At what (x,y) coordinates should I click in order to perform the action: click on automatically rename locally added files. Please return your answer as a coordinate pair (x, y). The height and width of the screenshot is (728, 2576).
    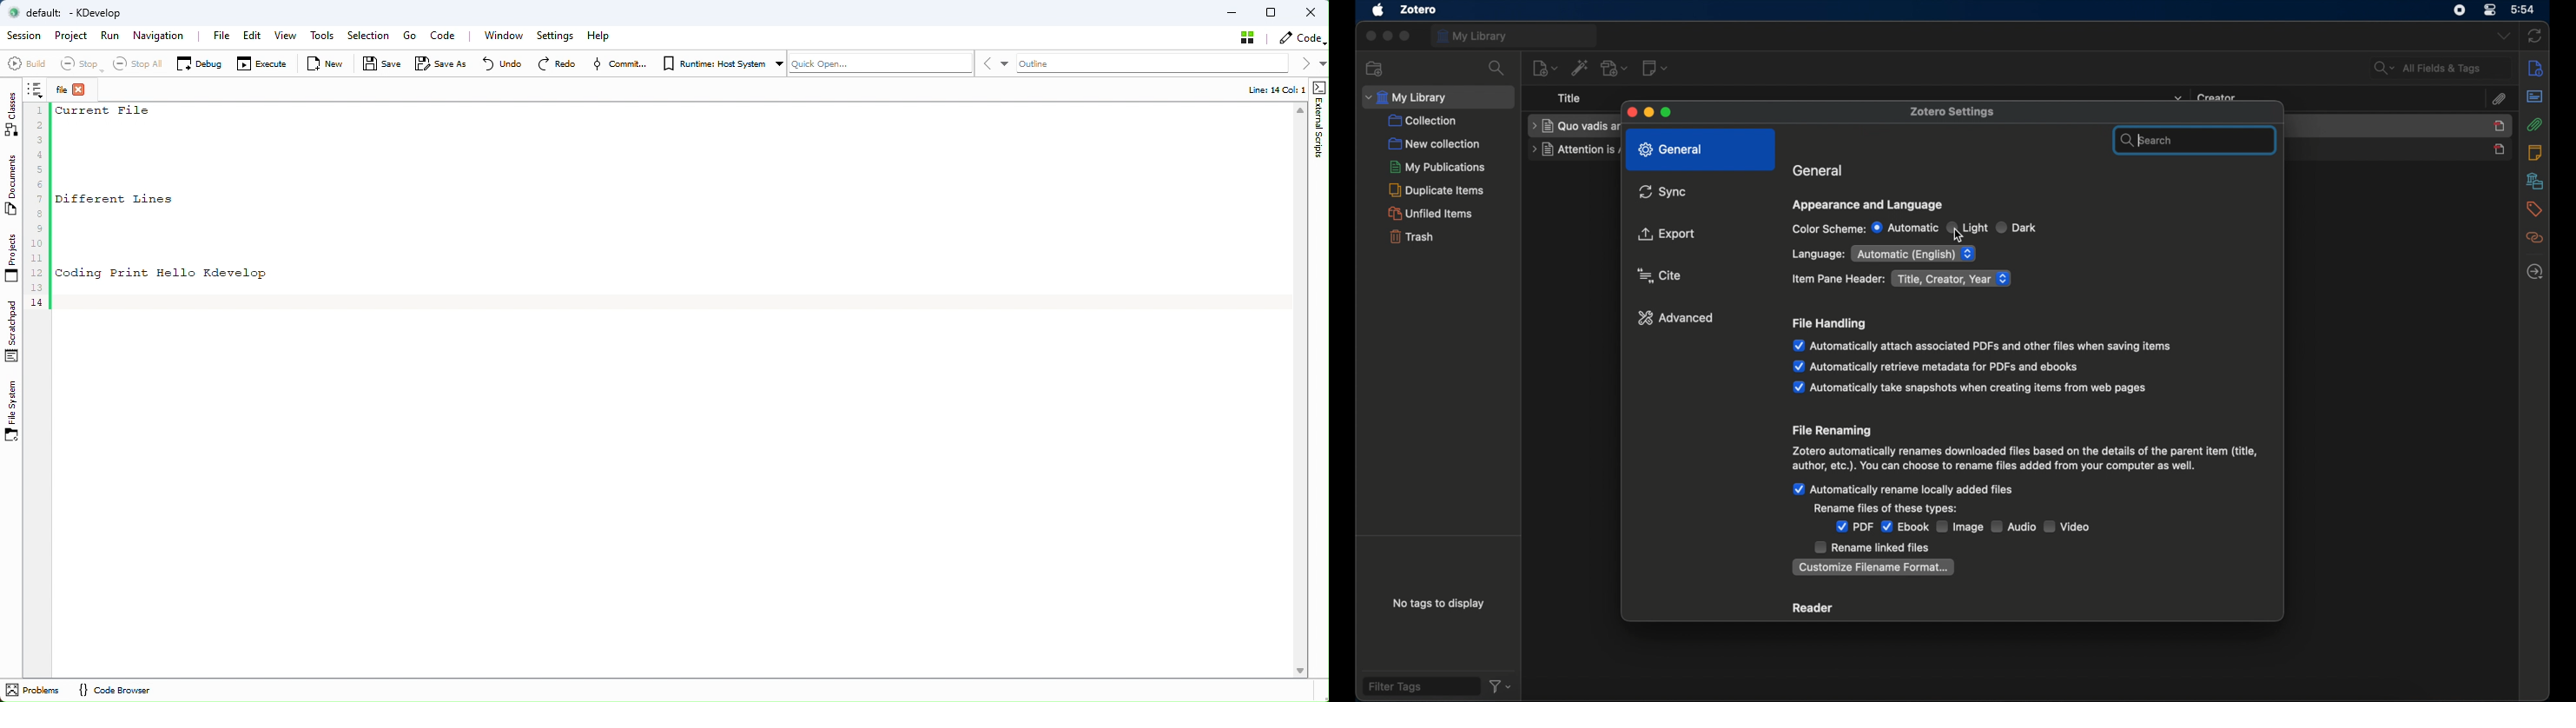
    Looking at the image, I should click on (1903, 489).